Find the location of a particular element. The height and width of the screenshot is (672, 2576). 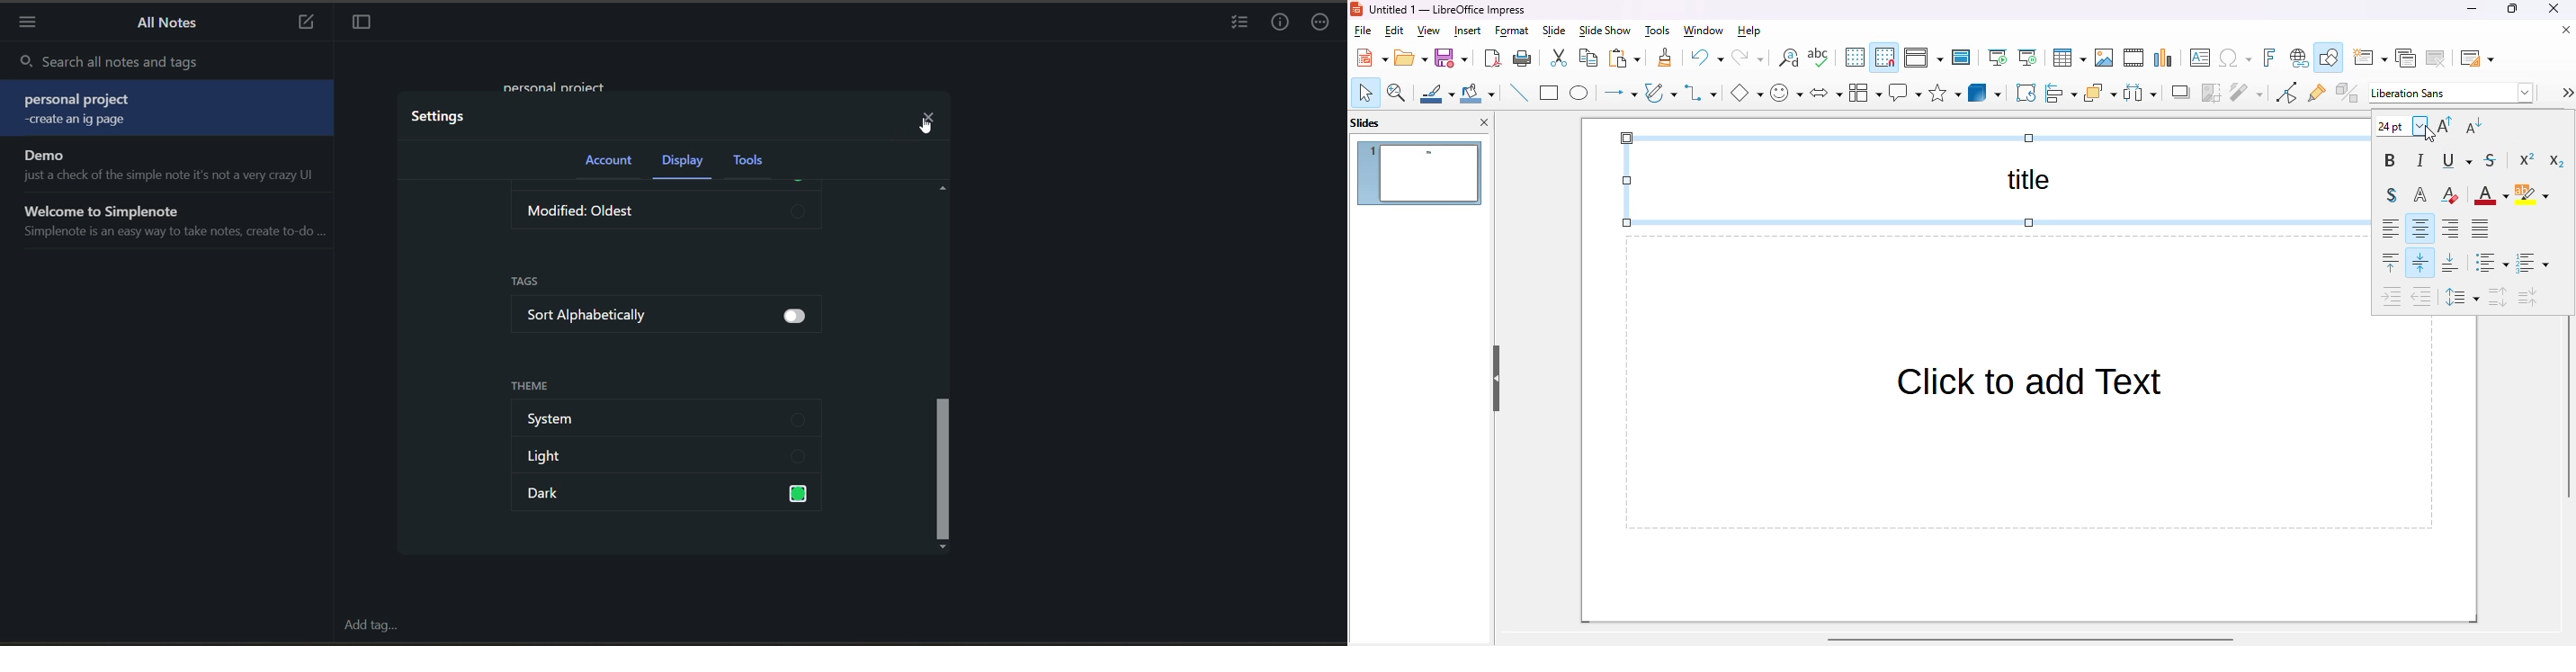

align objects is located at coordinates (2062, 92).